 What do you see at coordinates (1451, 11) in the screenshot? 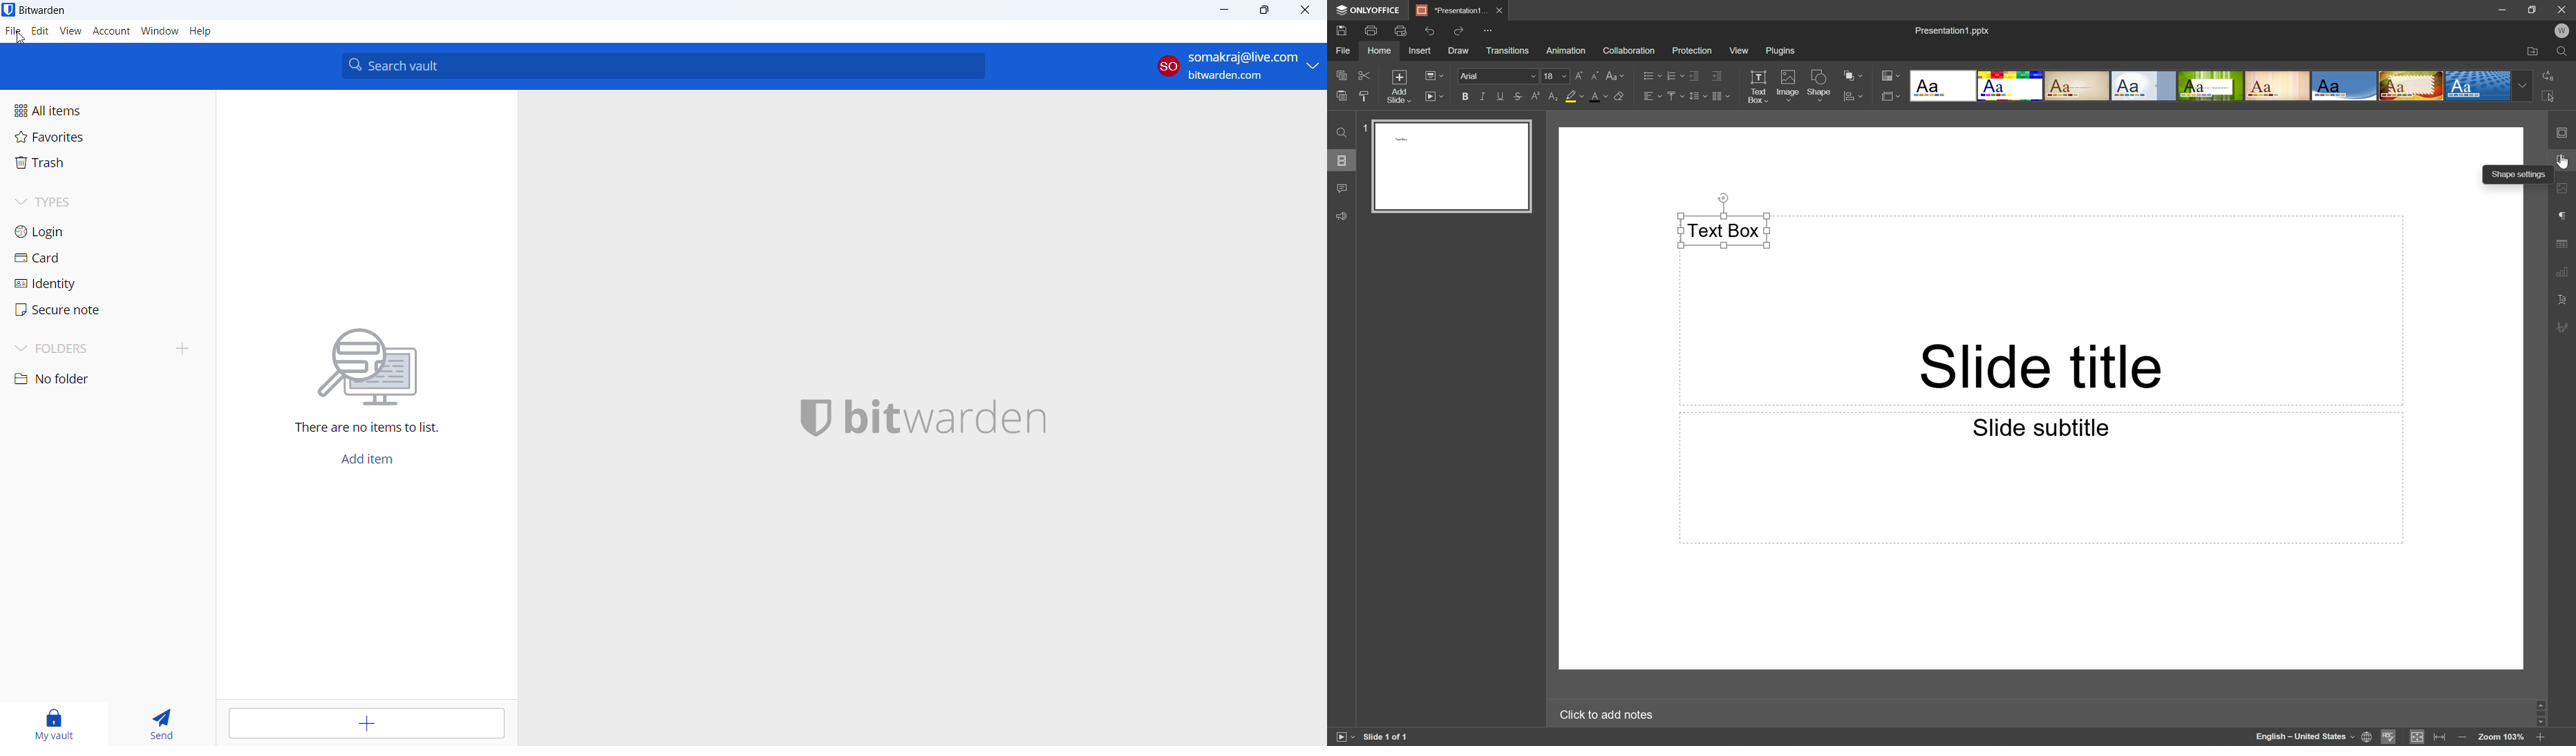
I see `*Presentation1...` at bounding box center [1451, 11].